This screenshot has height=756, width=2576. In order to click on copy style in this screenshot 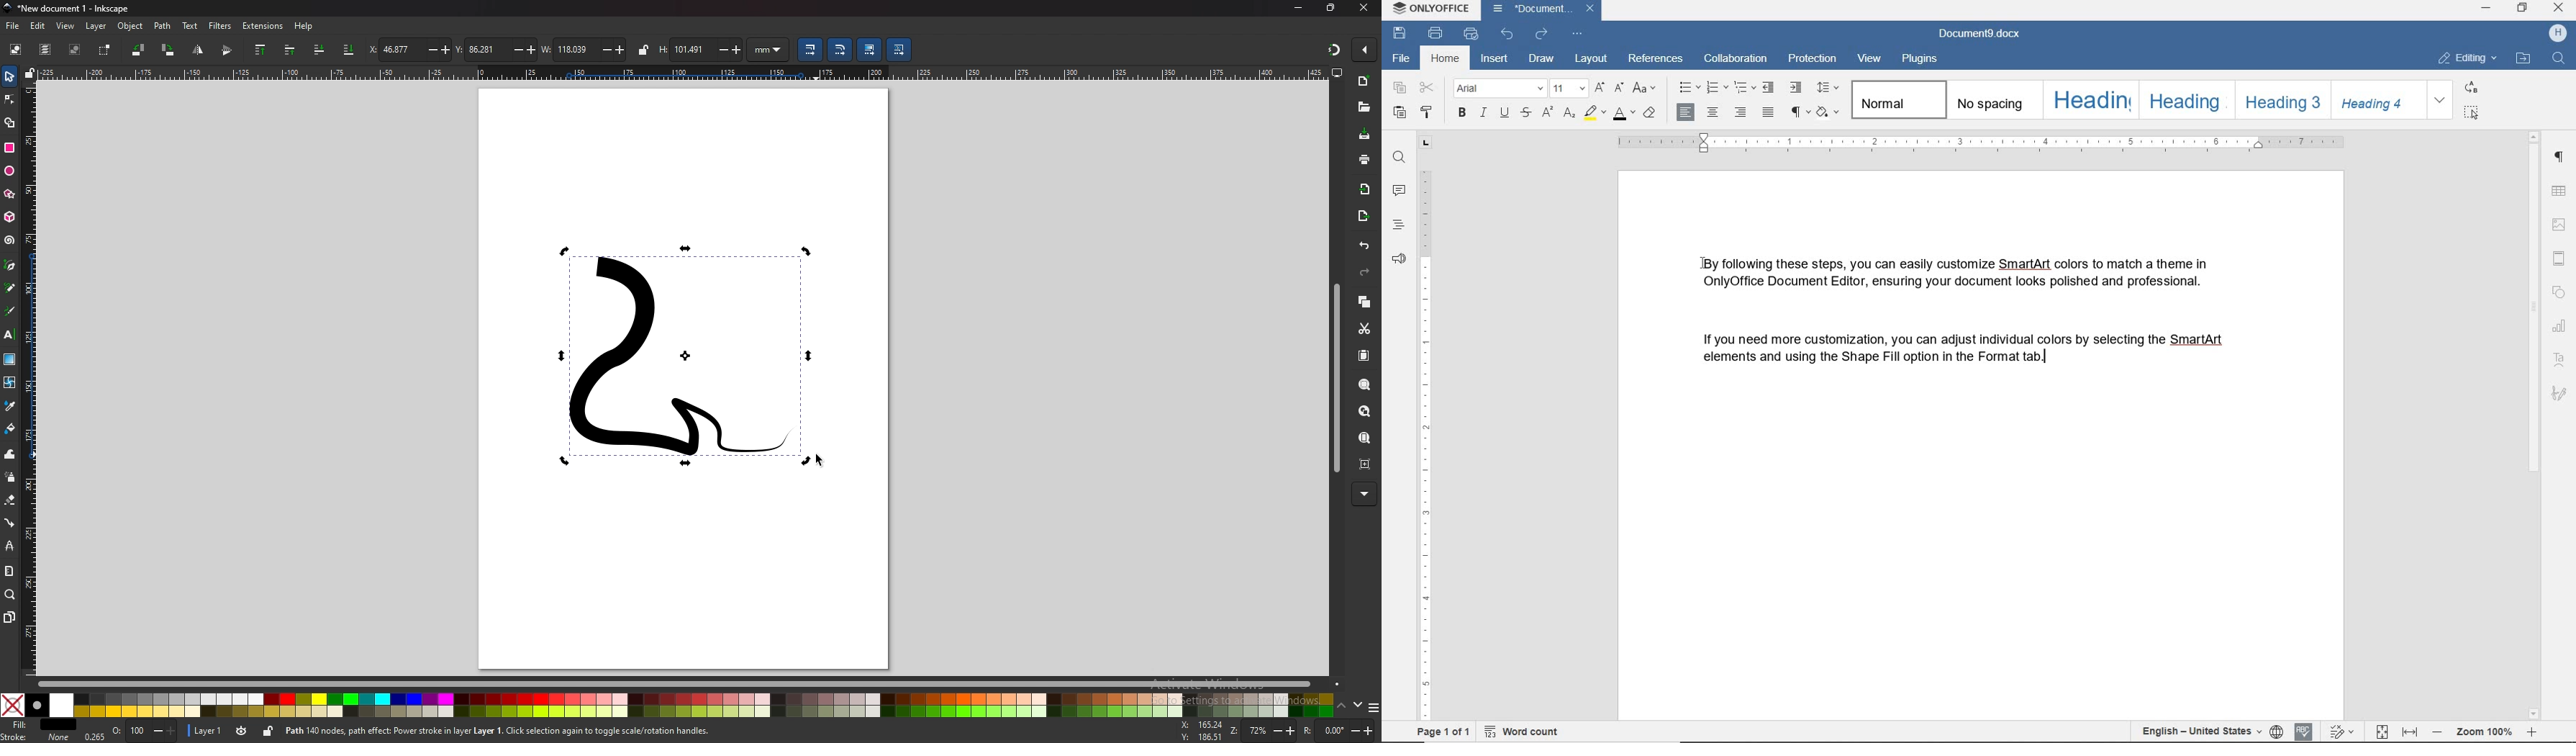, I will do `click(1426, 112)`.